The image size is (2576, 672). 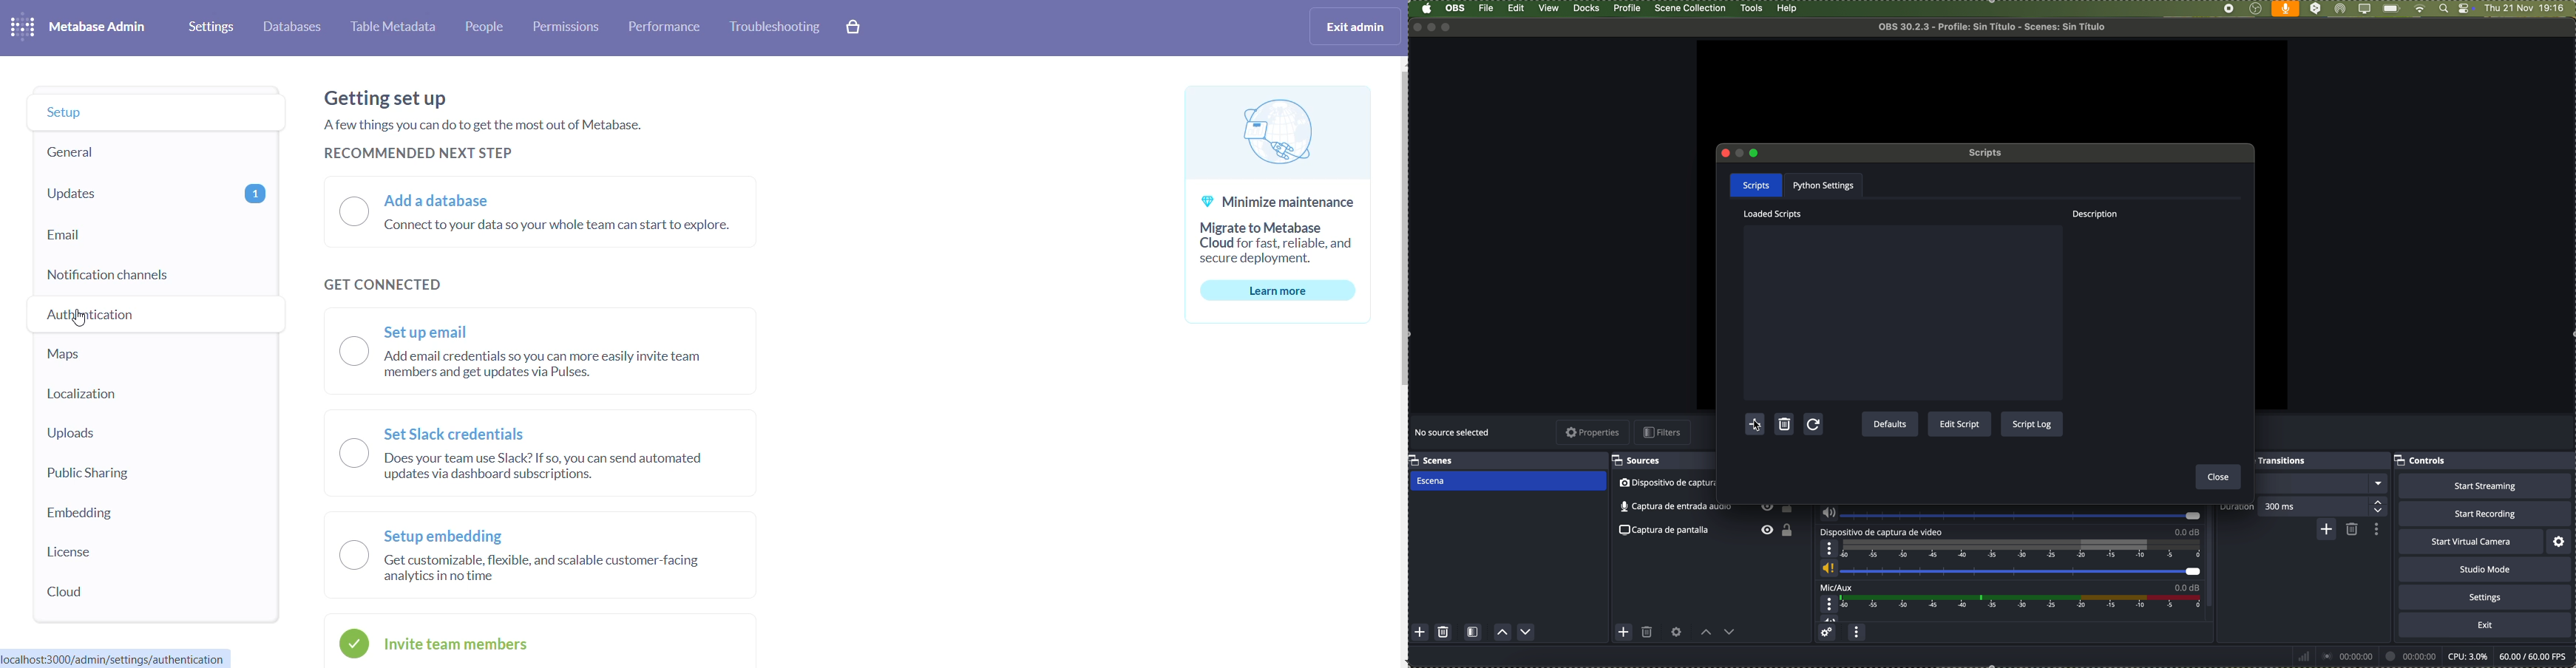 What do you see at coordinates (1456, 8) in the screenshot?
I see `OBS` at bounding box center [1456, 8].